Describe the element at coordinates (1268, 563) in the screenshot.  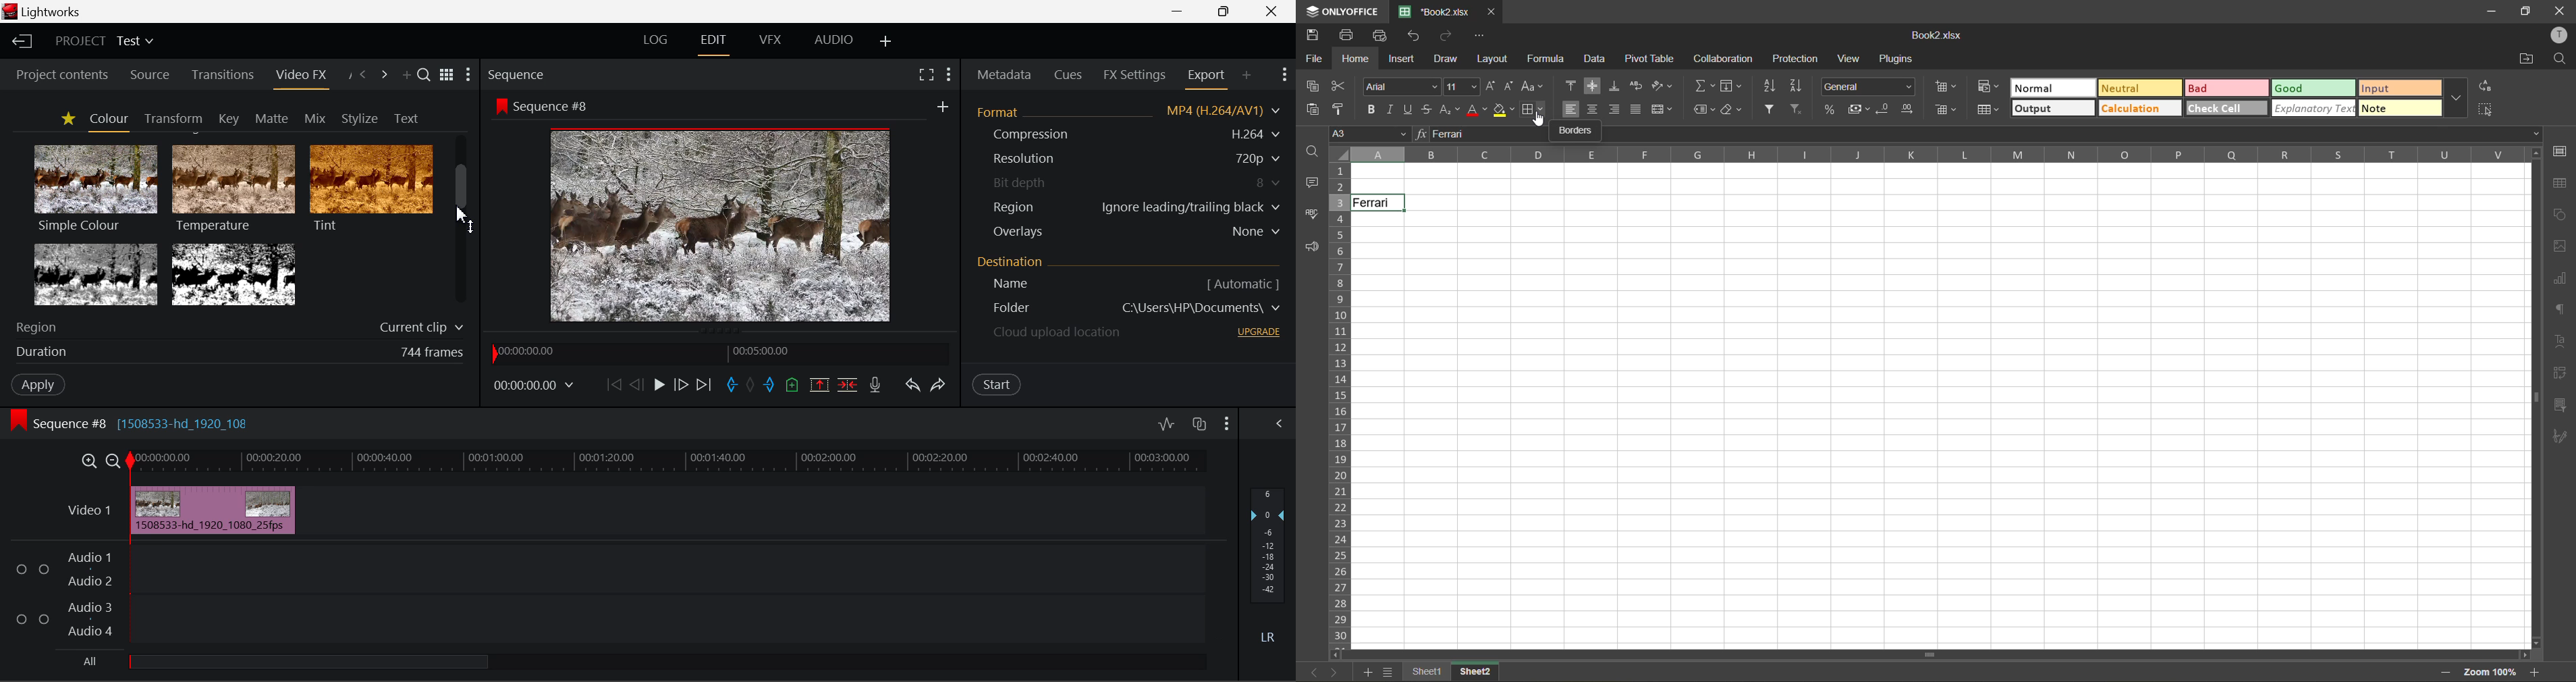
I see `Decibel Level` at that location.